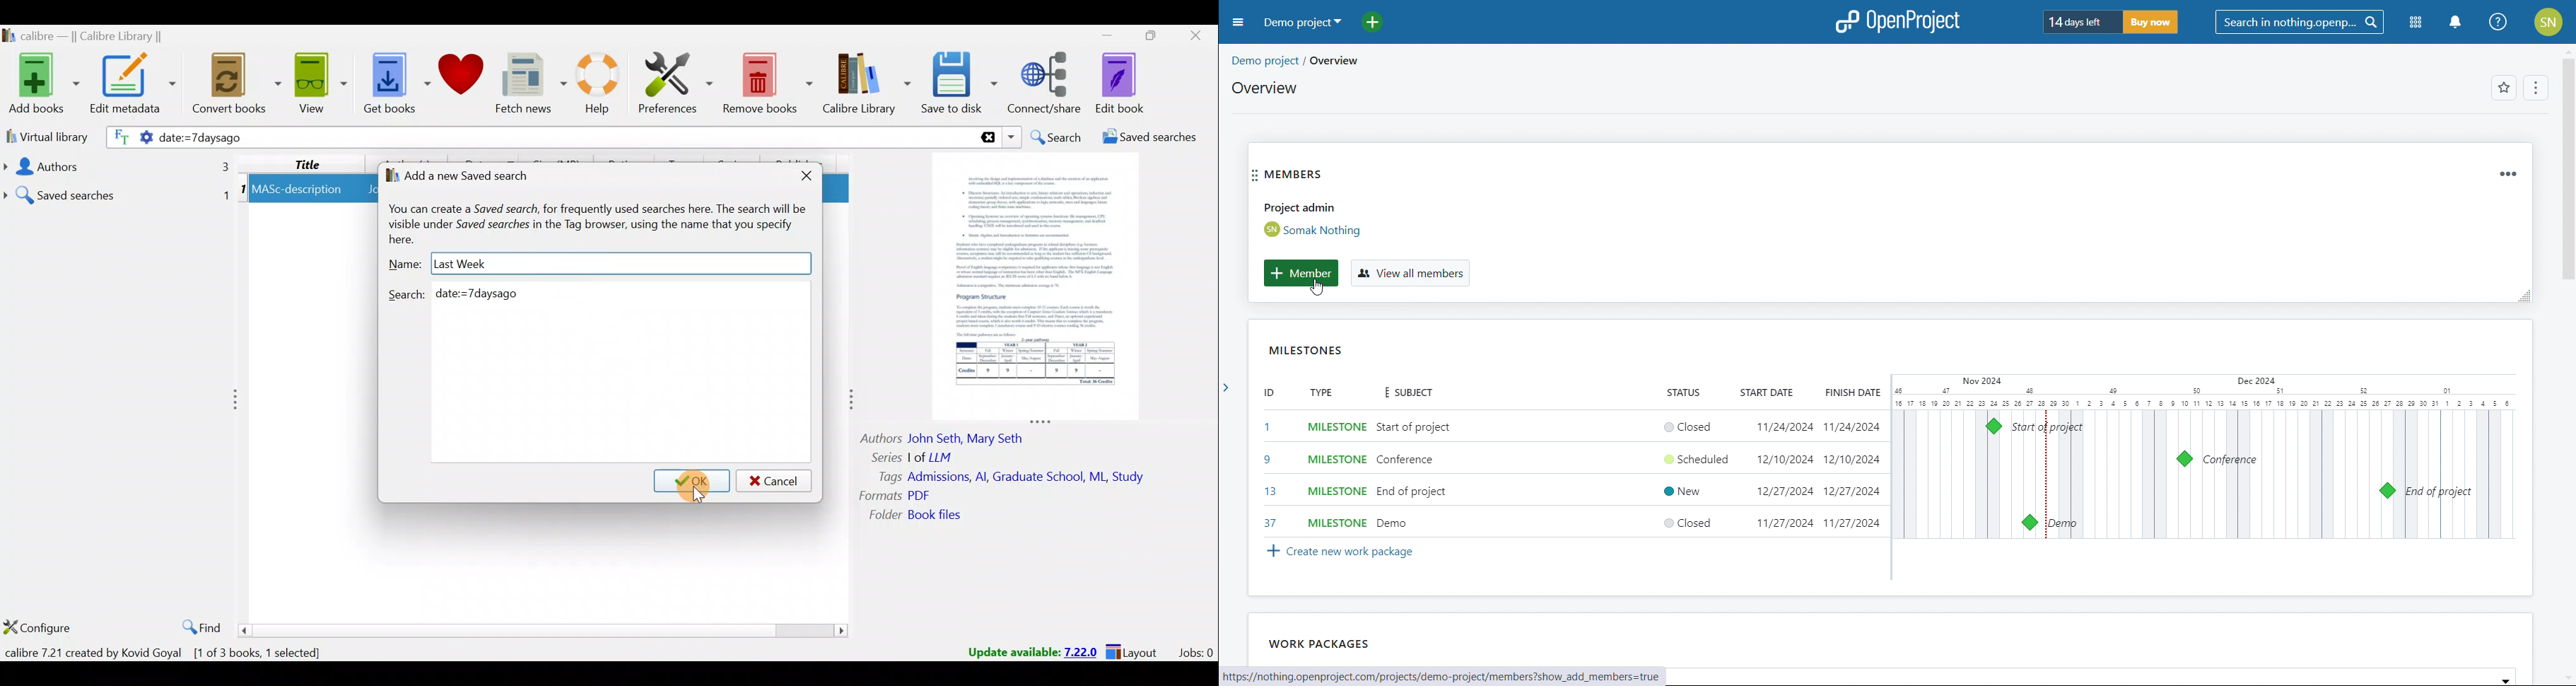 This screenshot has height=700, width=2576. Describe the element at coordinates (692, 480) in the screenshot. I see `OK` at that location.